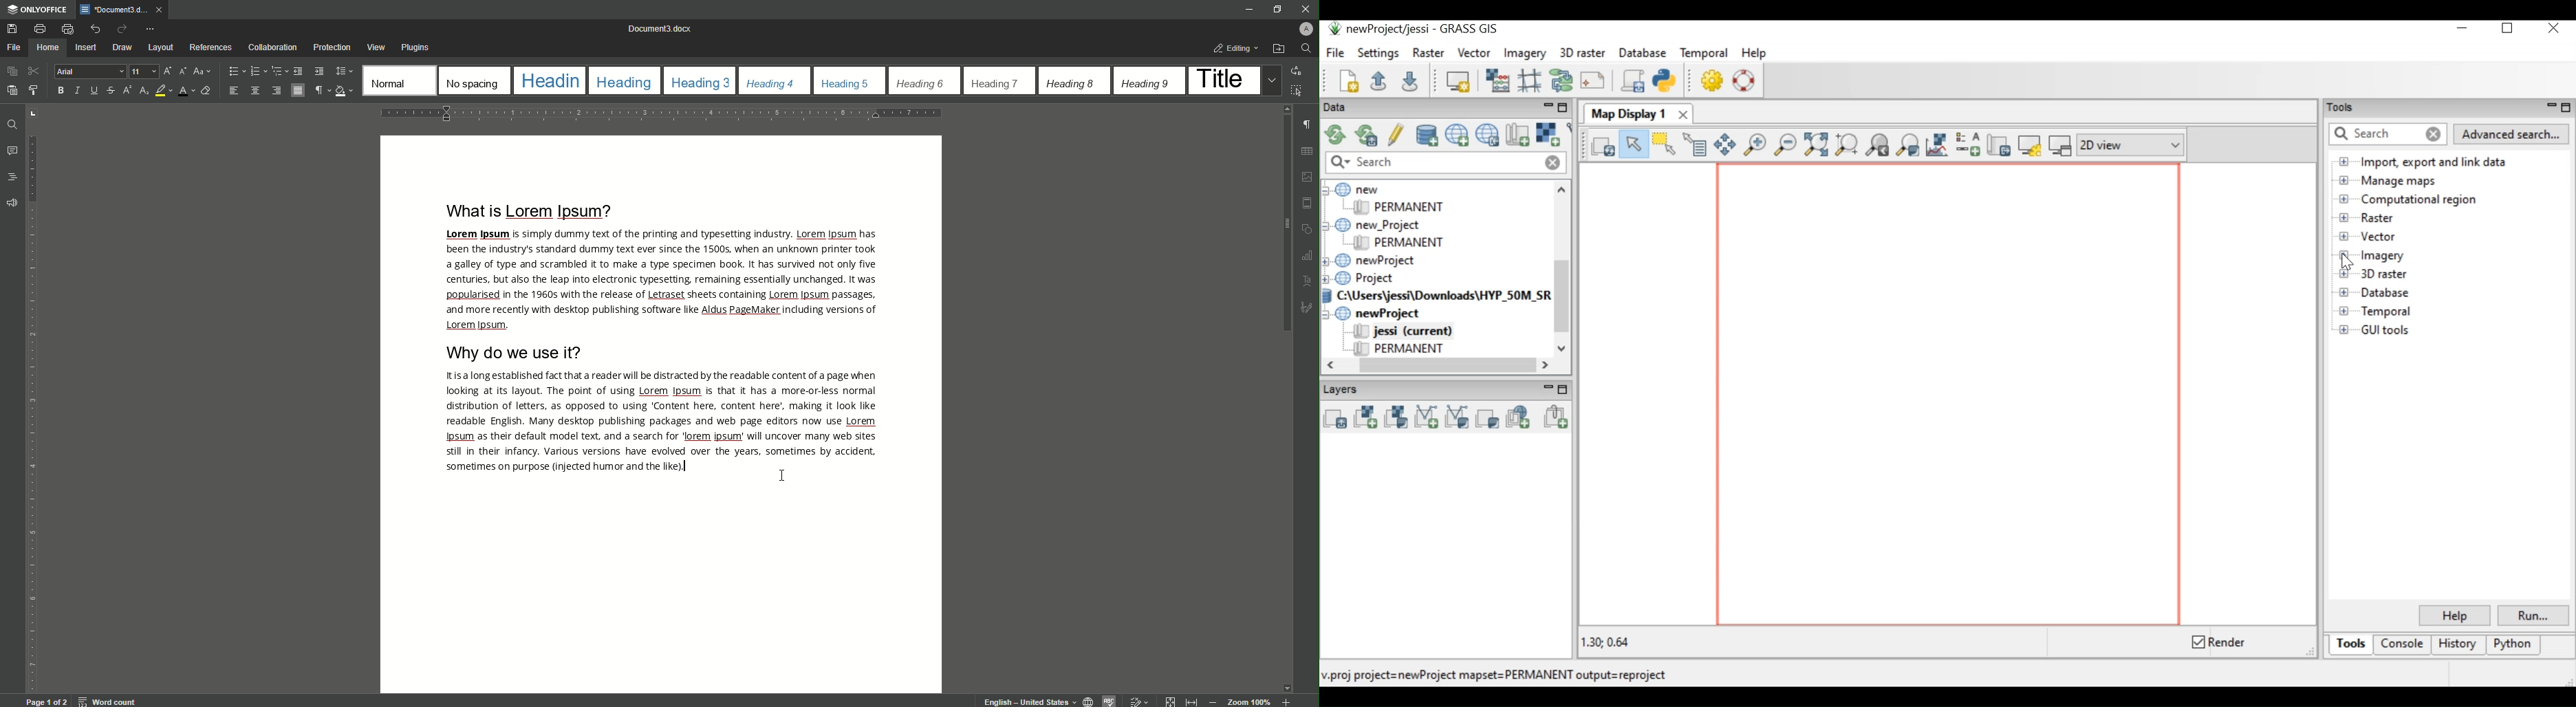 This screenshot has width=2576, height=728. I want to click on Collaboration, so click(272, 47).